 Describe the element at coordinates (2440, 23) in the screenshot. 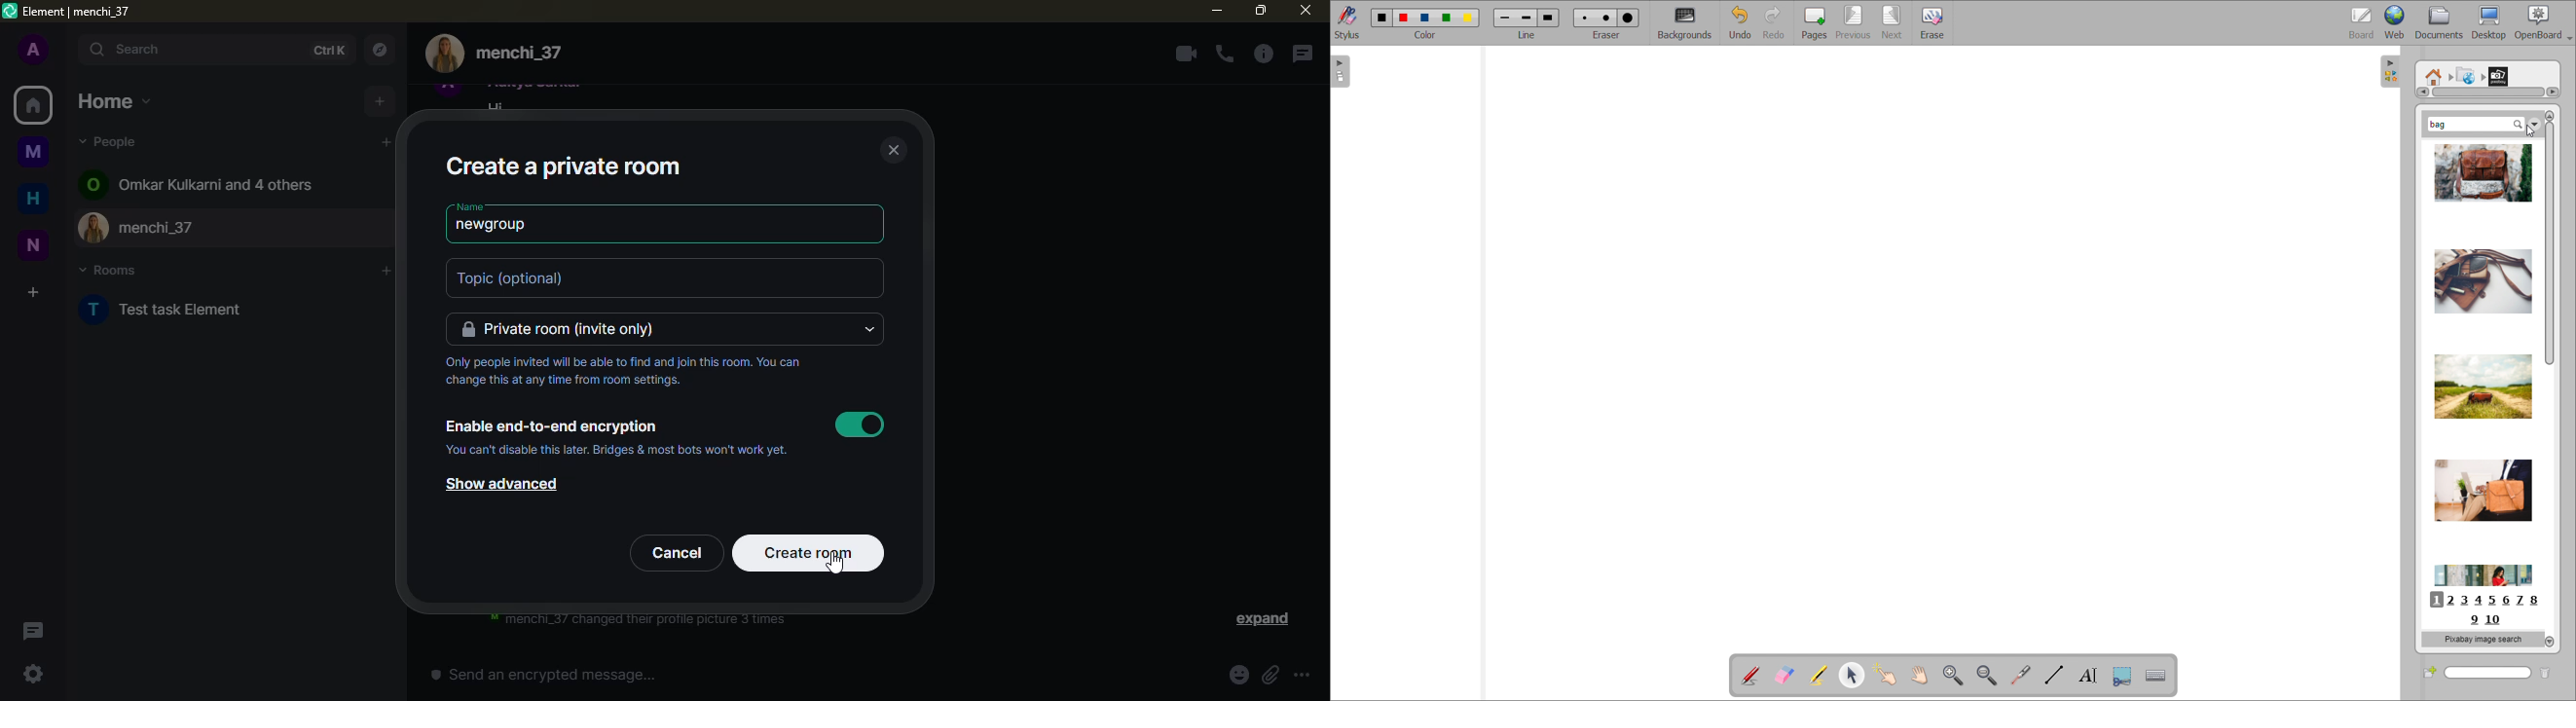

I see `documents` at that location.